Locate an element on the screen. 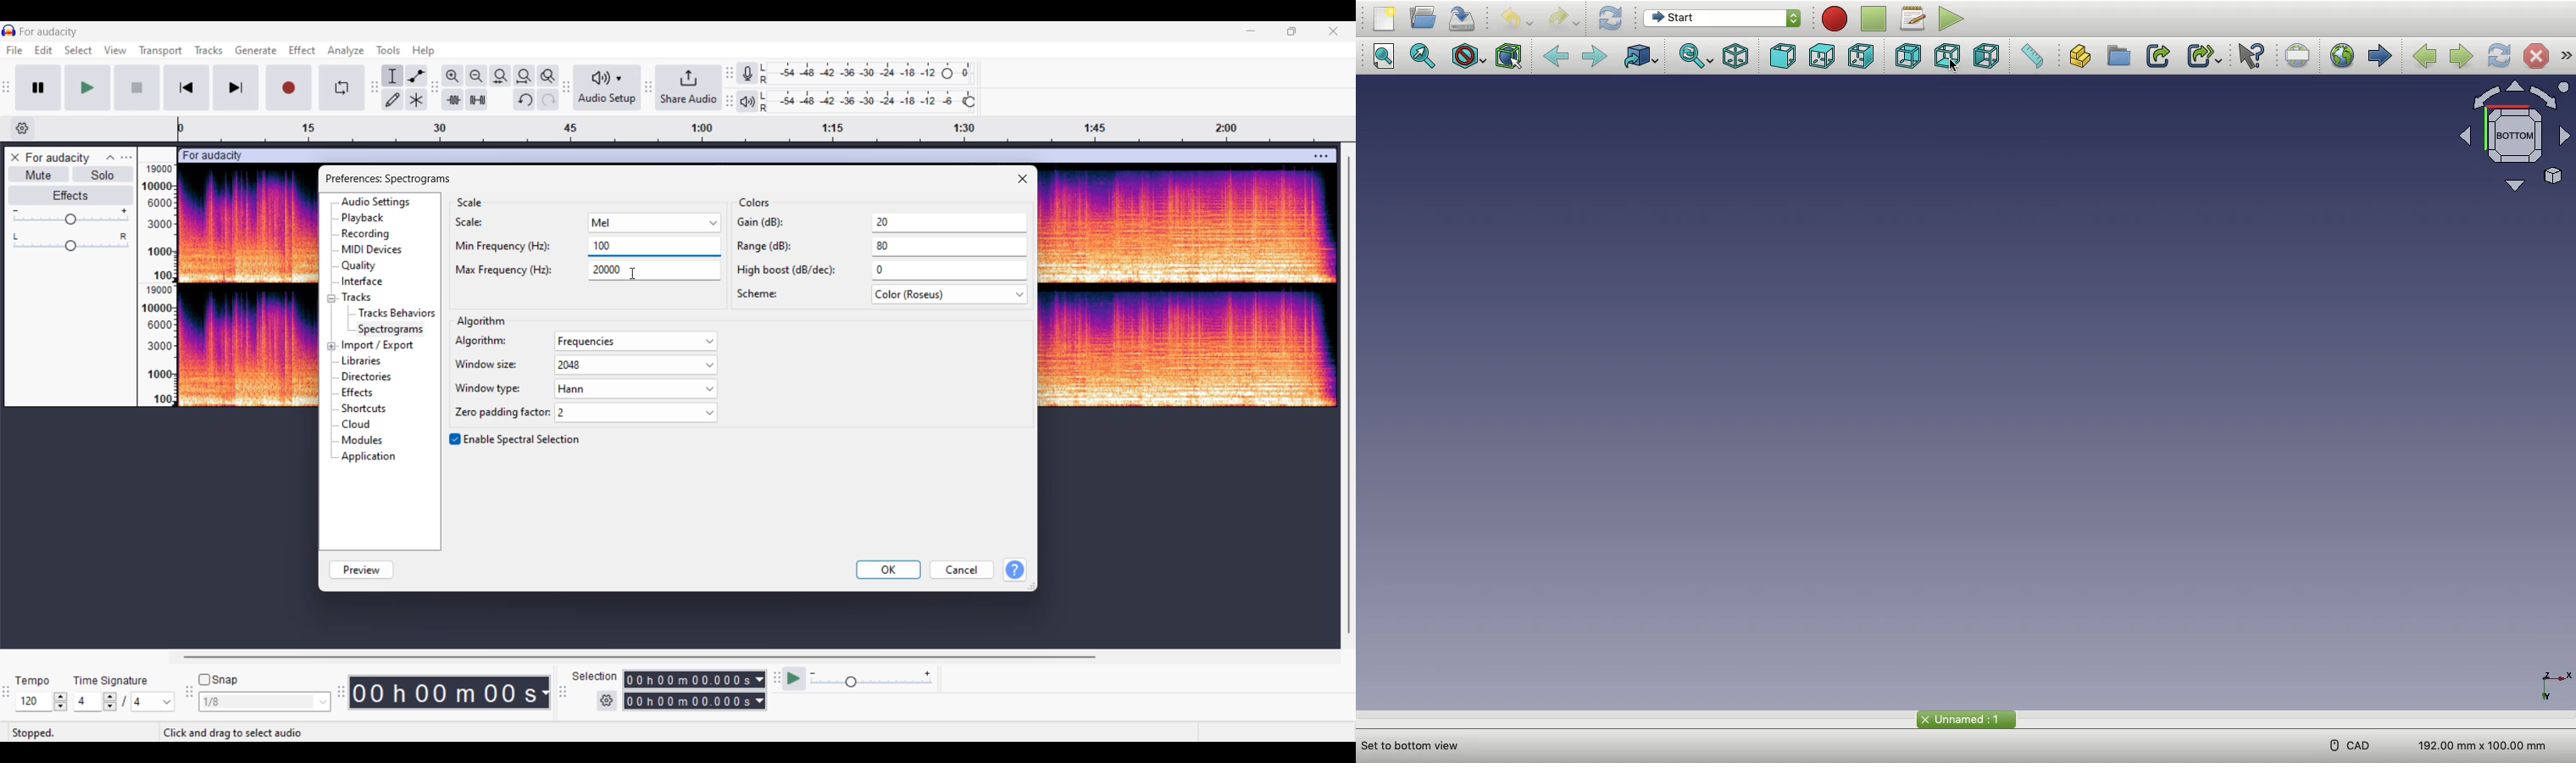  Open is located at coordinates (1426, 18).